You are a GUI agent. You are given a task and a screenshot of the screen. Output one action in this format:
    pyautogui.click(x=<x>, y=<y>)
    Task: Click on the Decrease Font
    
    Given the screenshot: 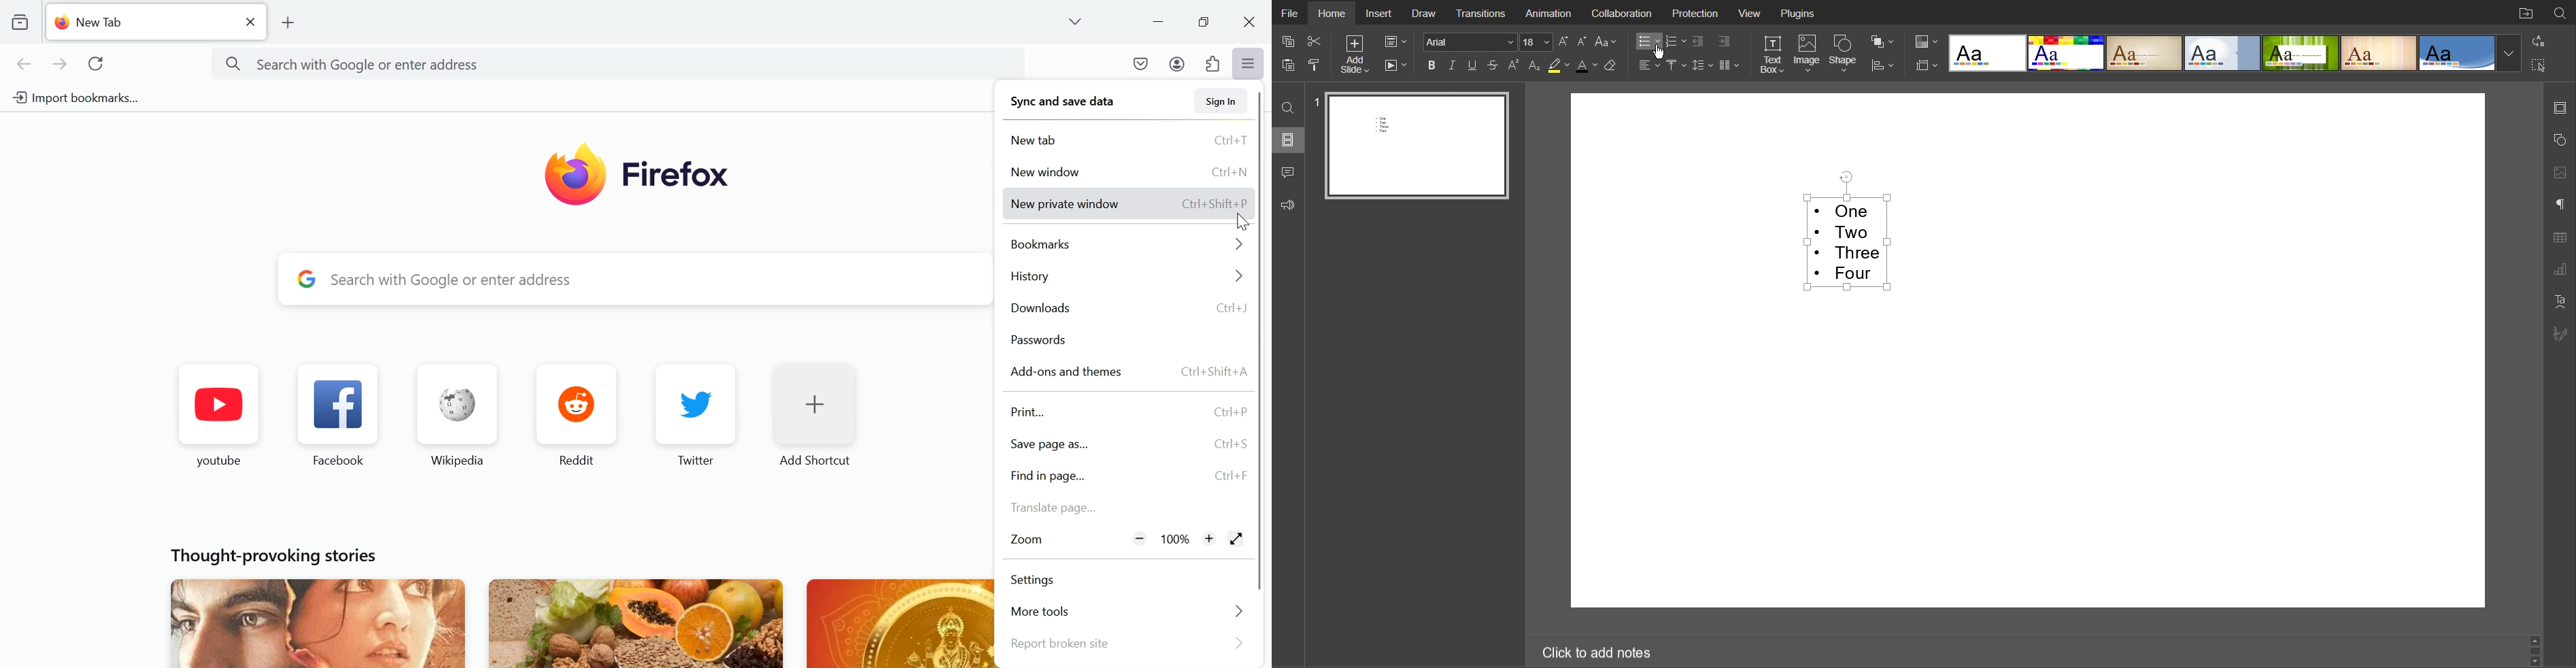 What is the action you would take?
    pyautogui.click(x=1580, y=42)
    